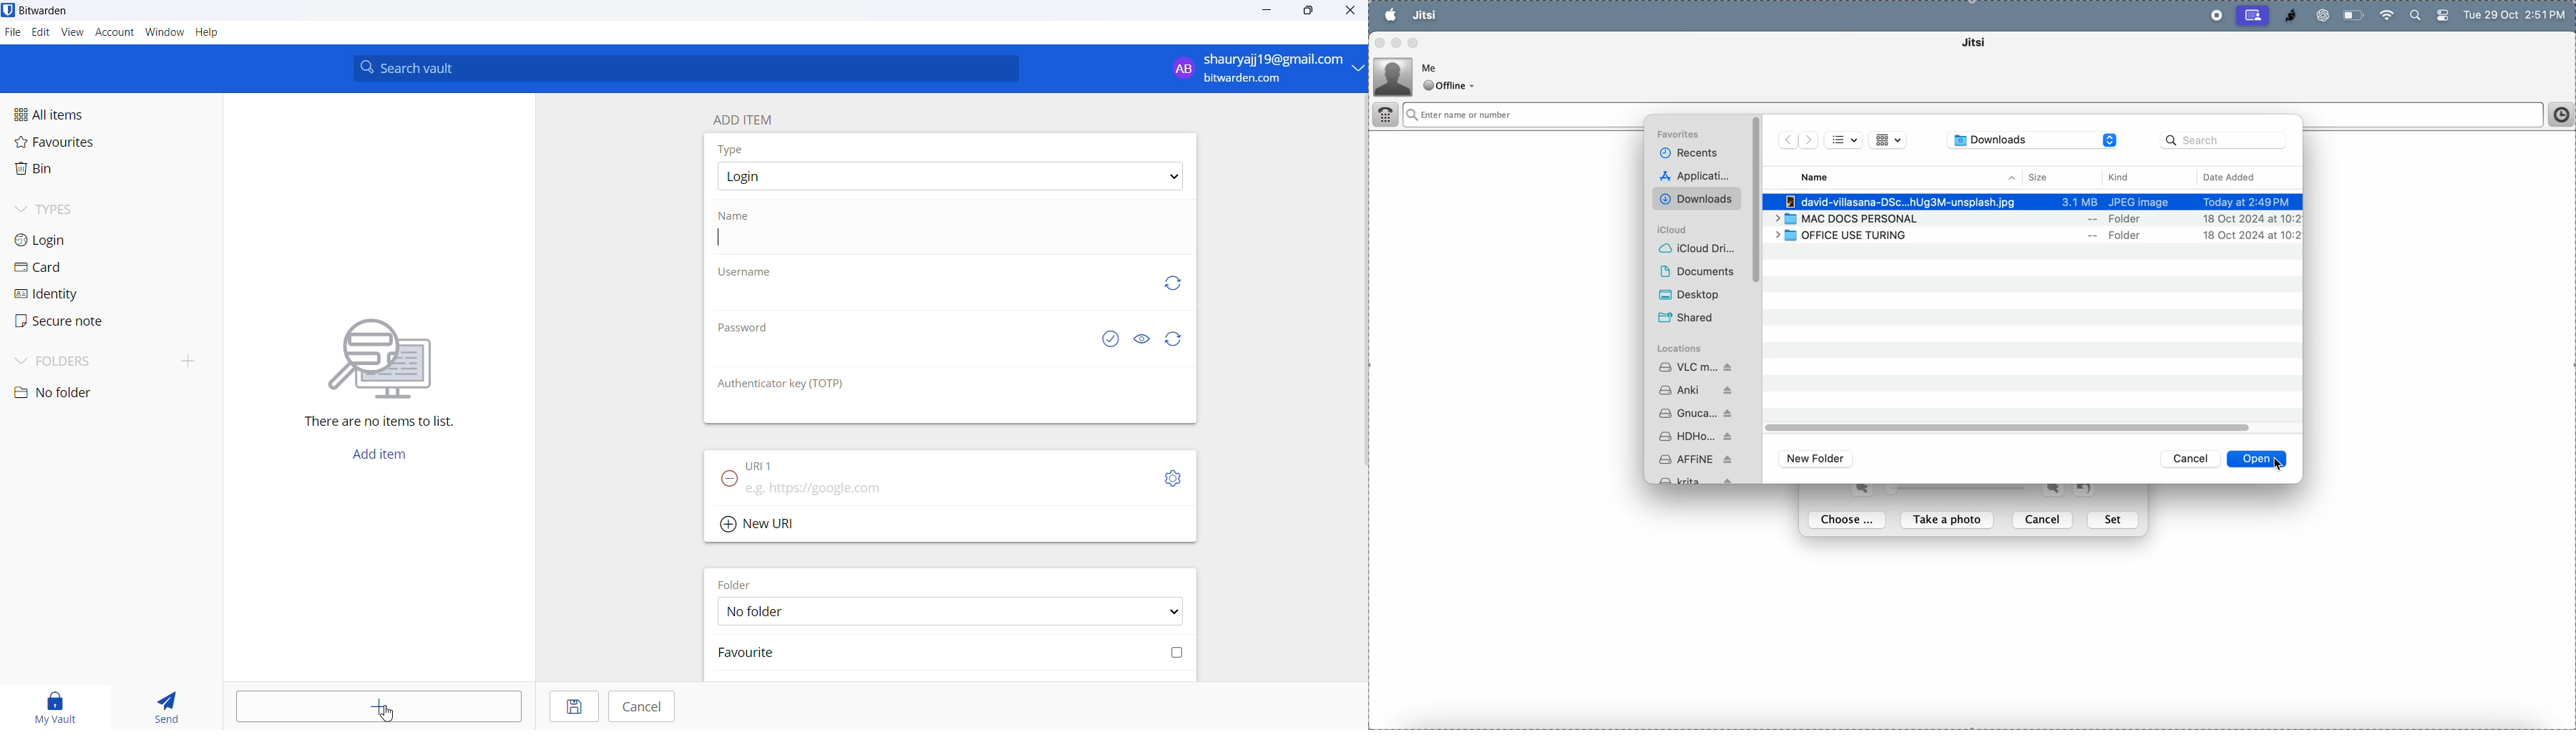  I want to click on downloads, so click(1698, 198).